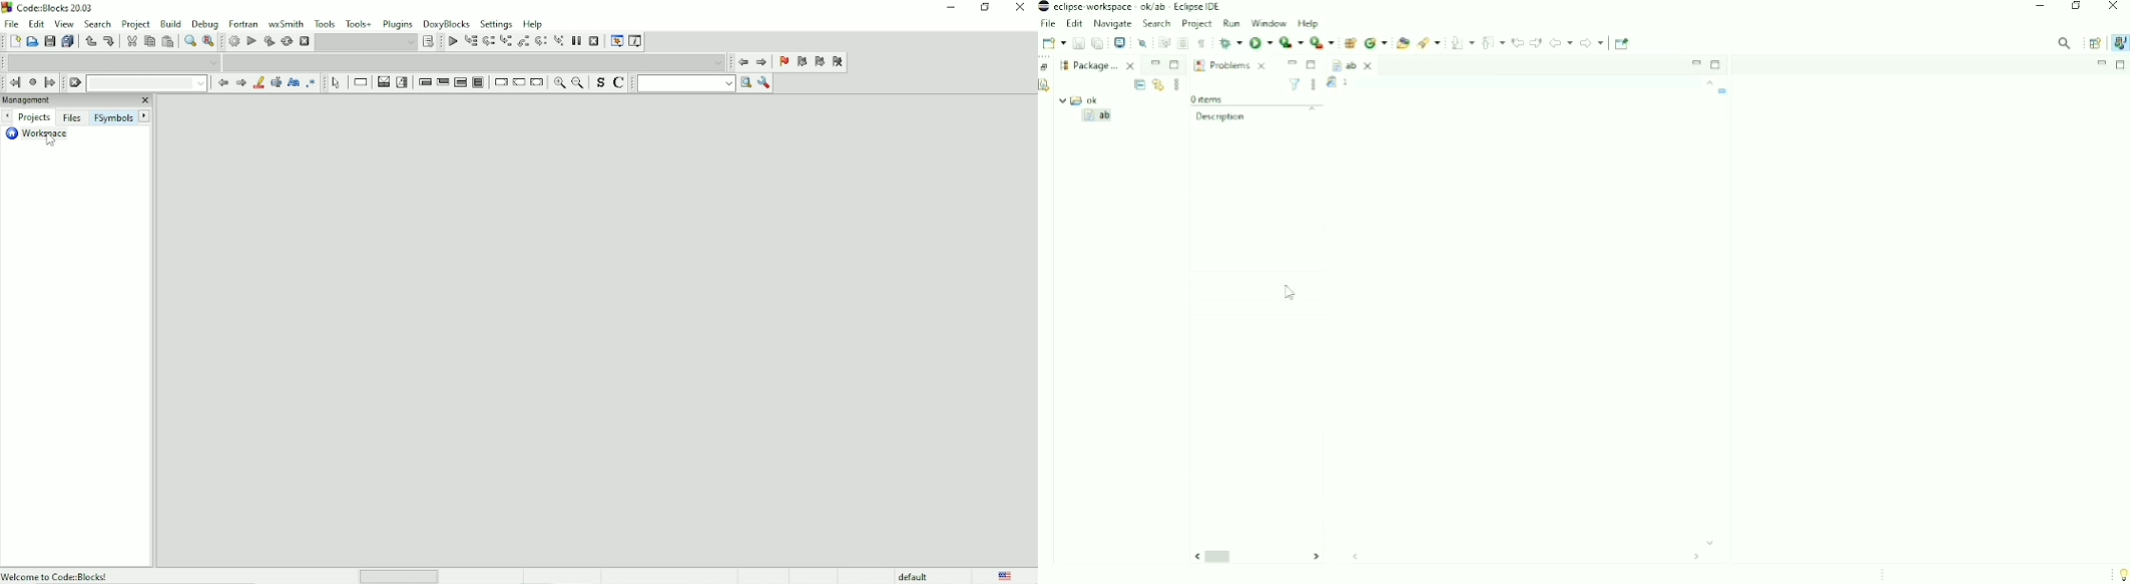 Image resolution: width=2156 pixels, height=588 pixels. I want to click on Language, so click(1005, 575).